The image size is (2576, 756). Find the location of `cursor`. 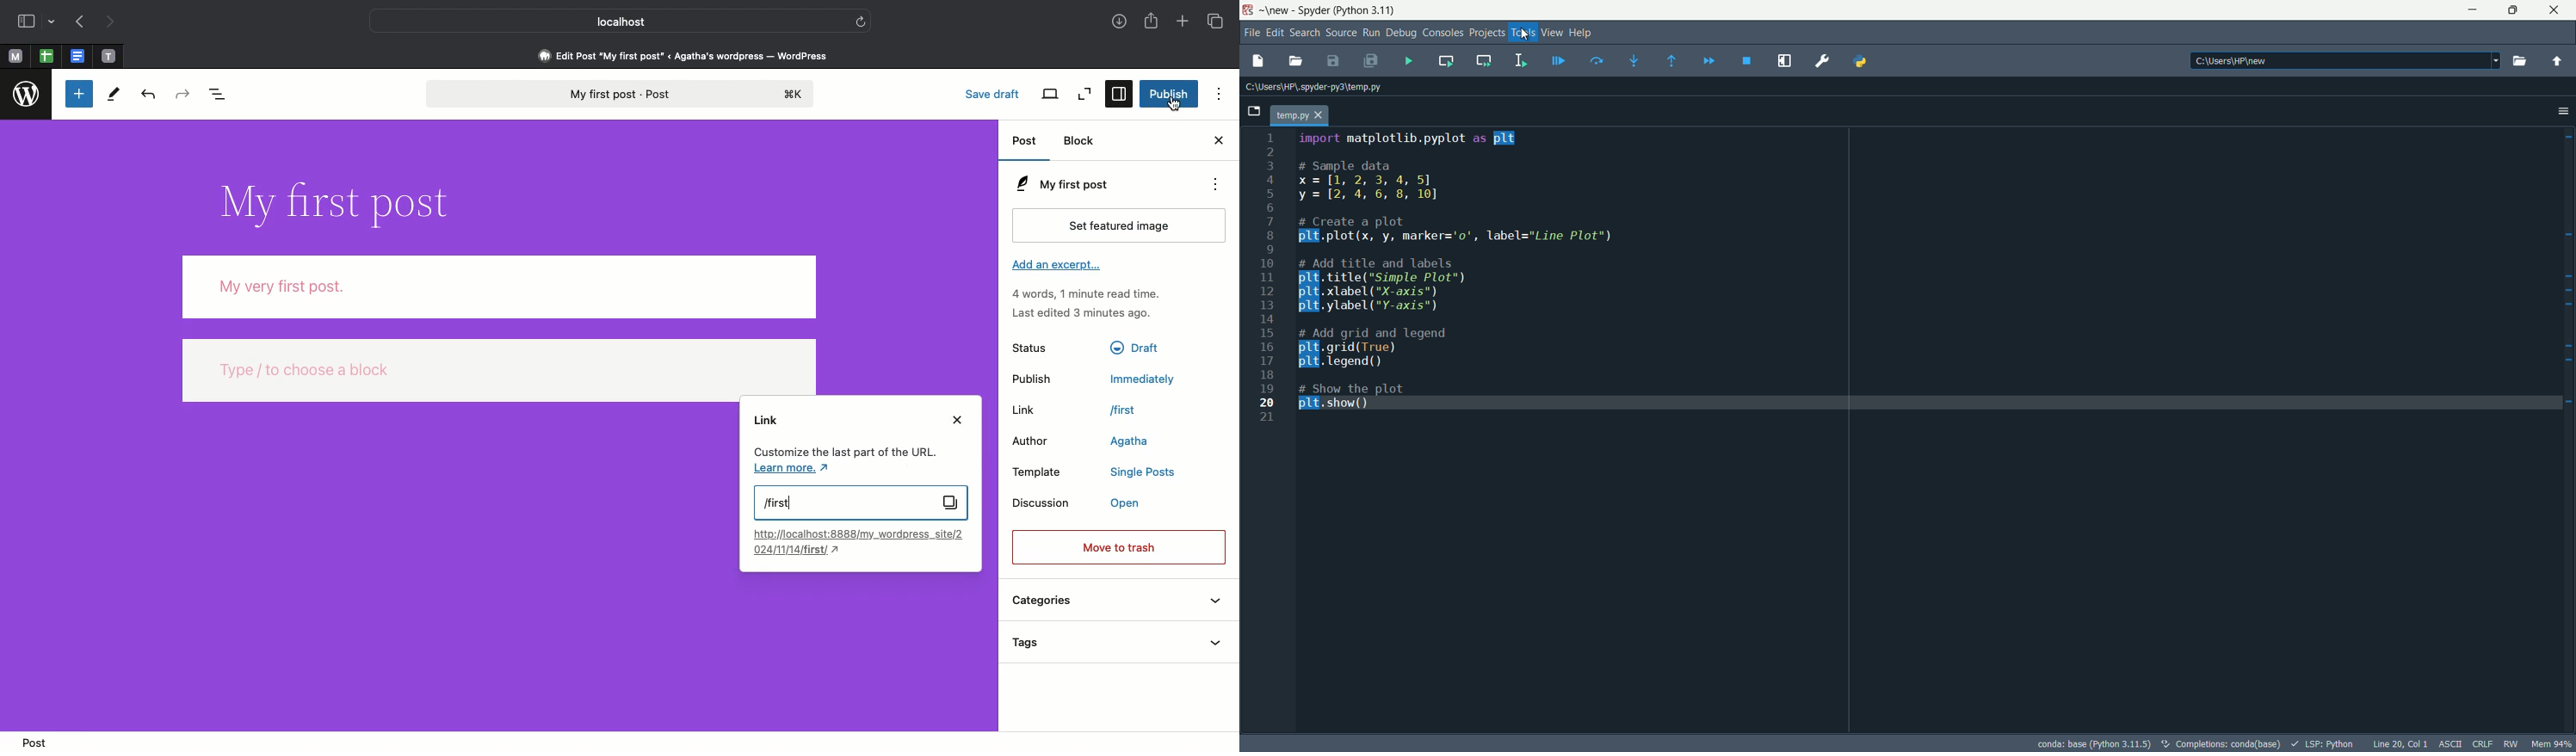

cursor is located at coordinates (1177, 103).